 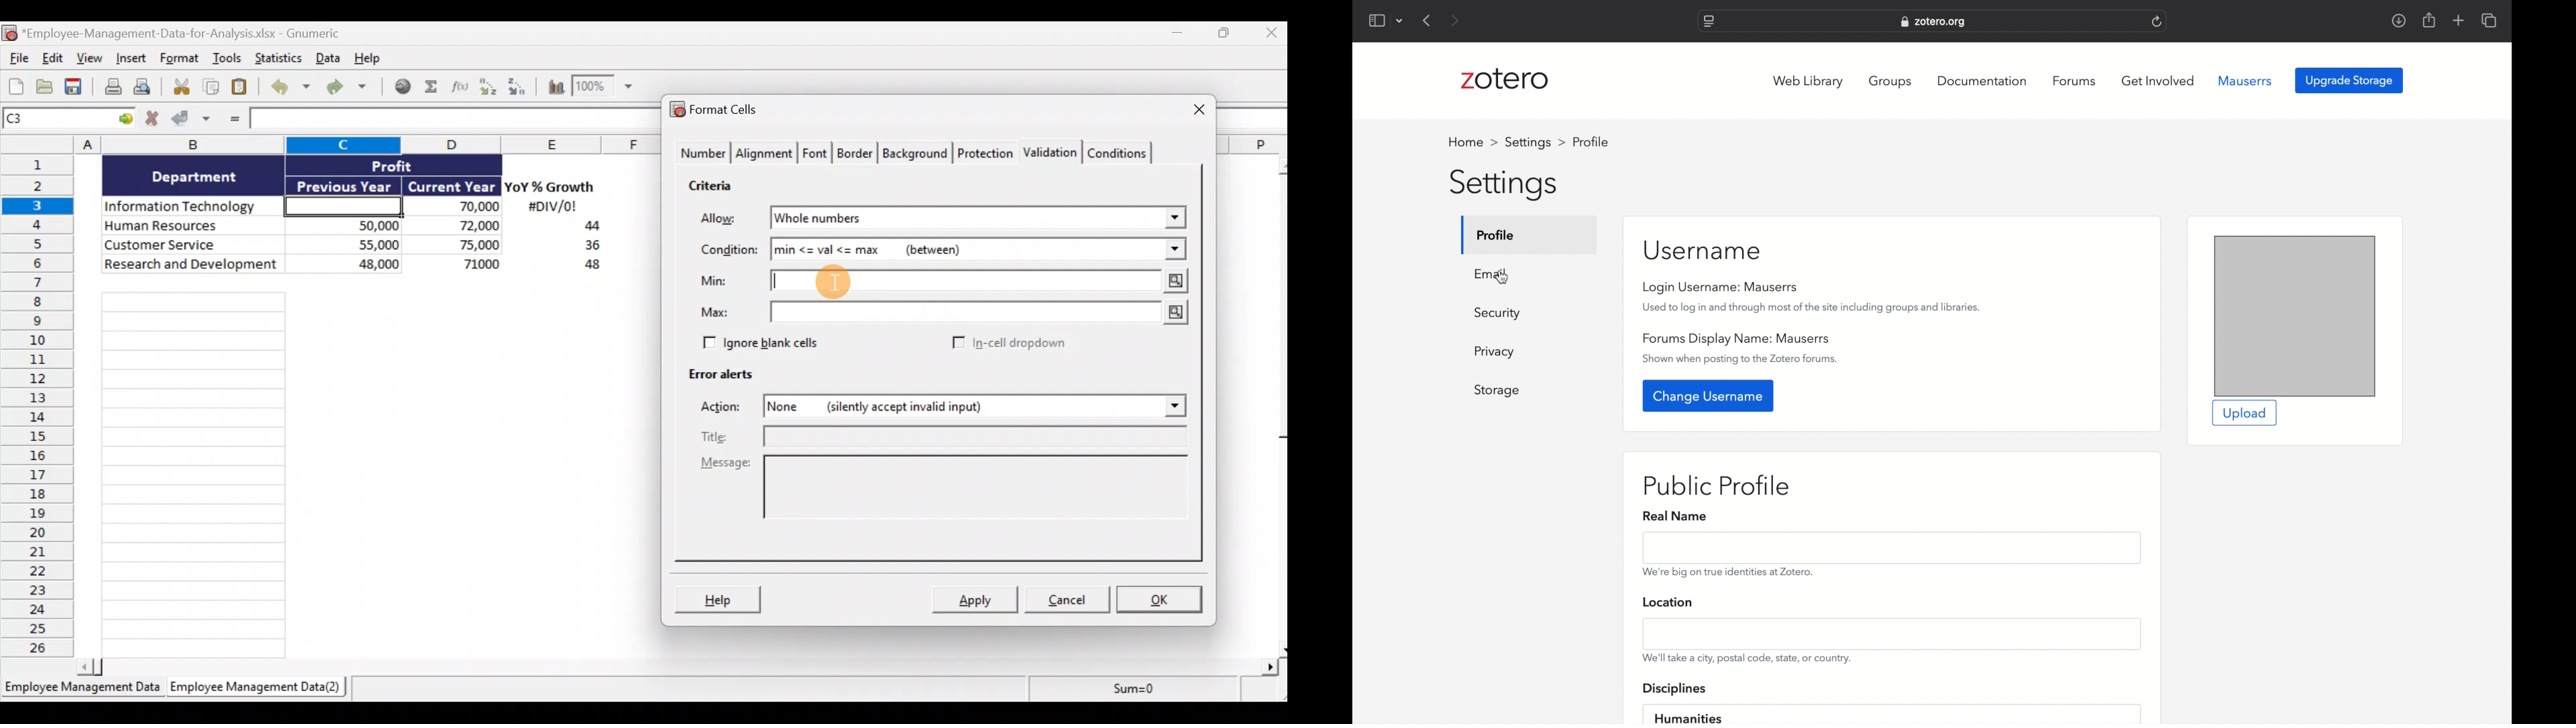 What do you see at coordinates (1501, 278) in the screenshot?
I see `cursor` at bounding box center [1501, 278].